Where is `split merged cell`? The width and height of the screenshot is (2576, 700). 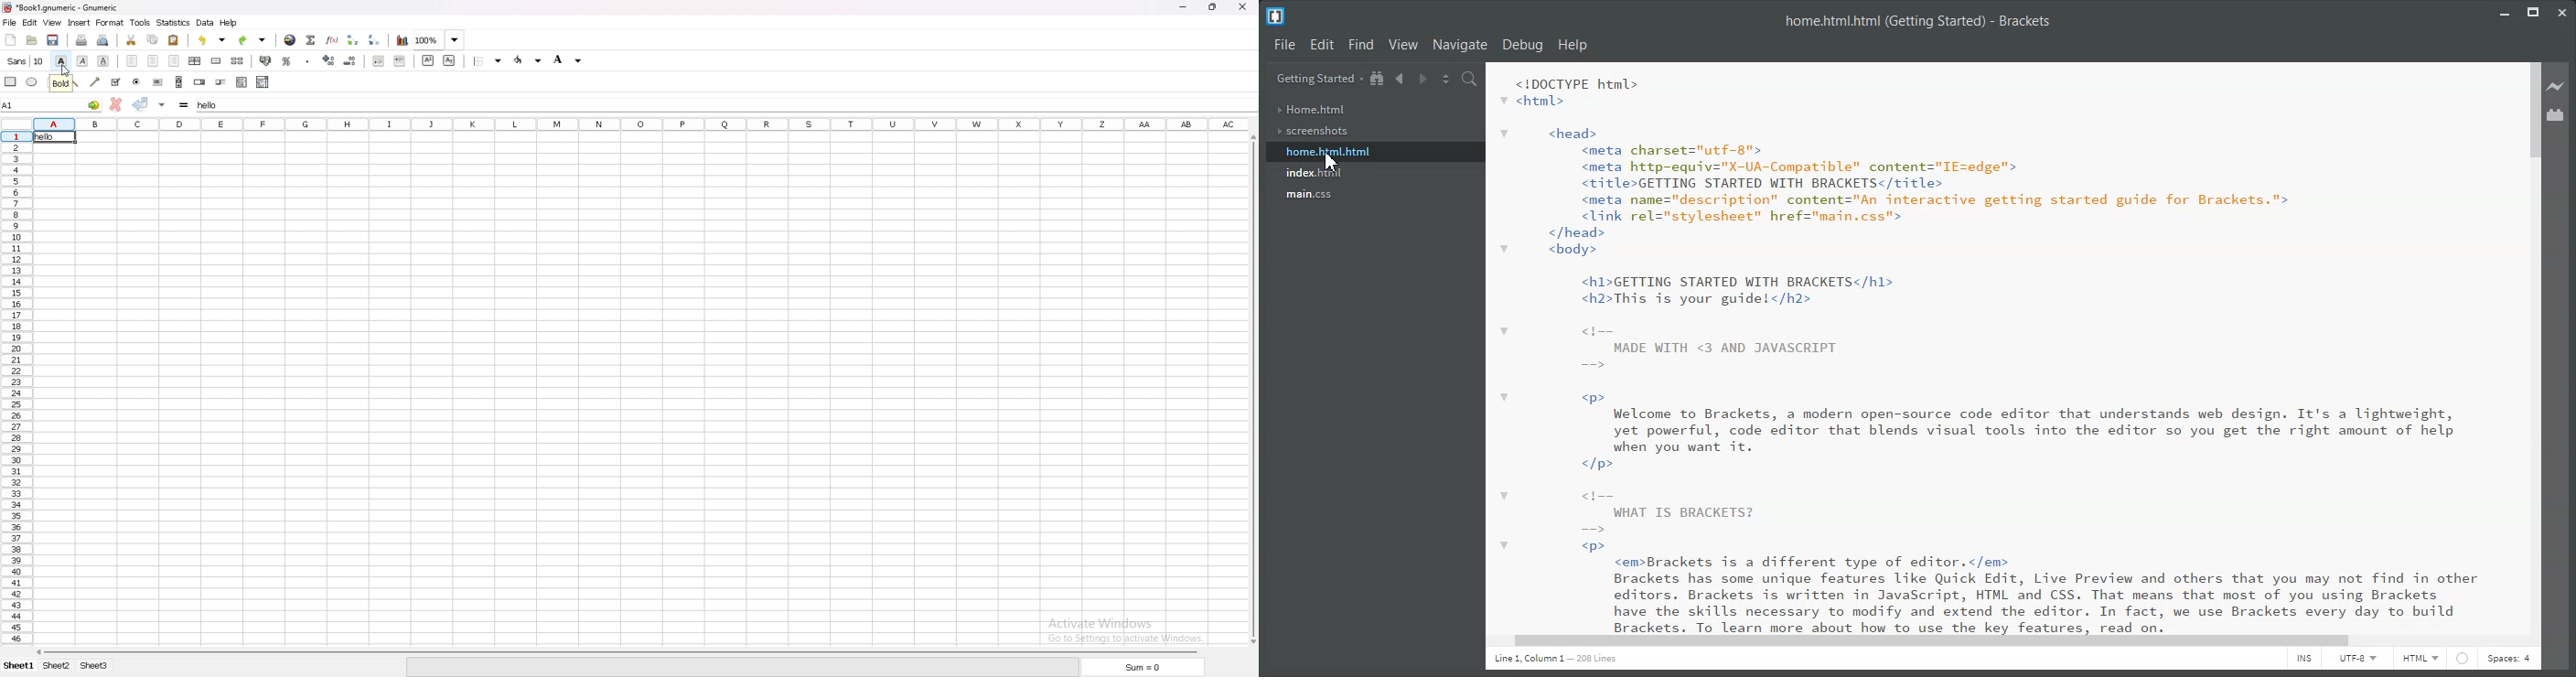
split merged cell is located at coordinates (239, 60).